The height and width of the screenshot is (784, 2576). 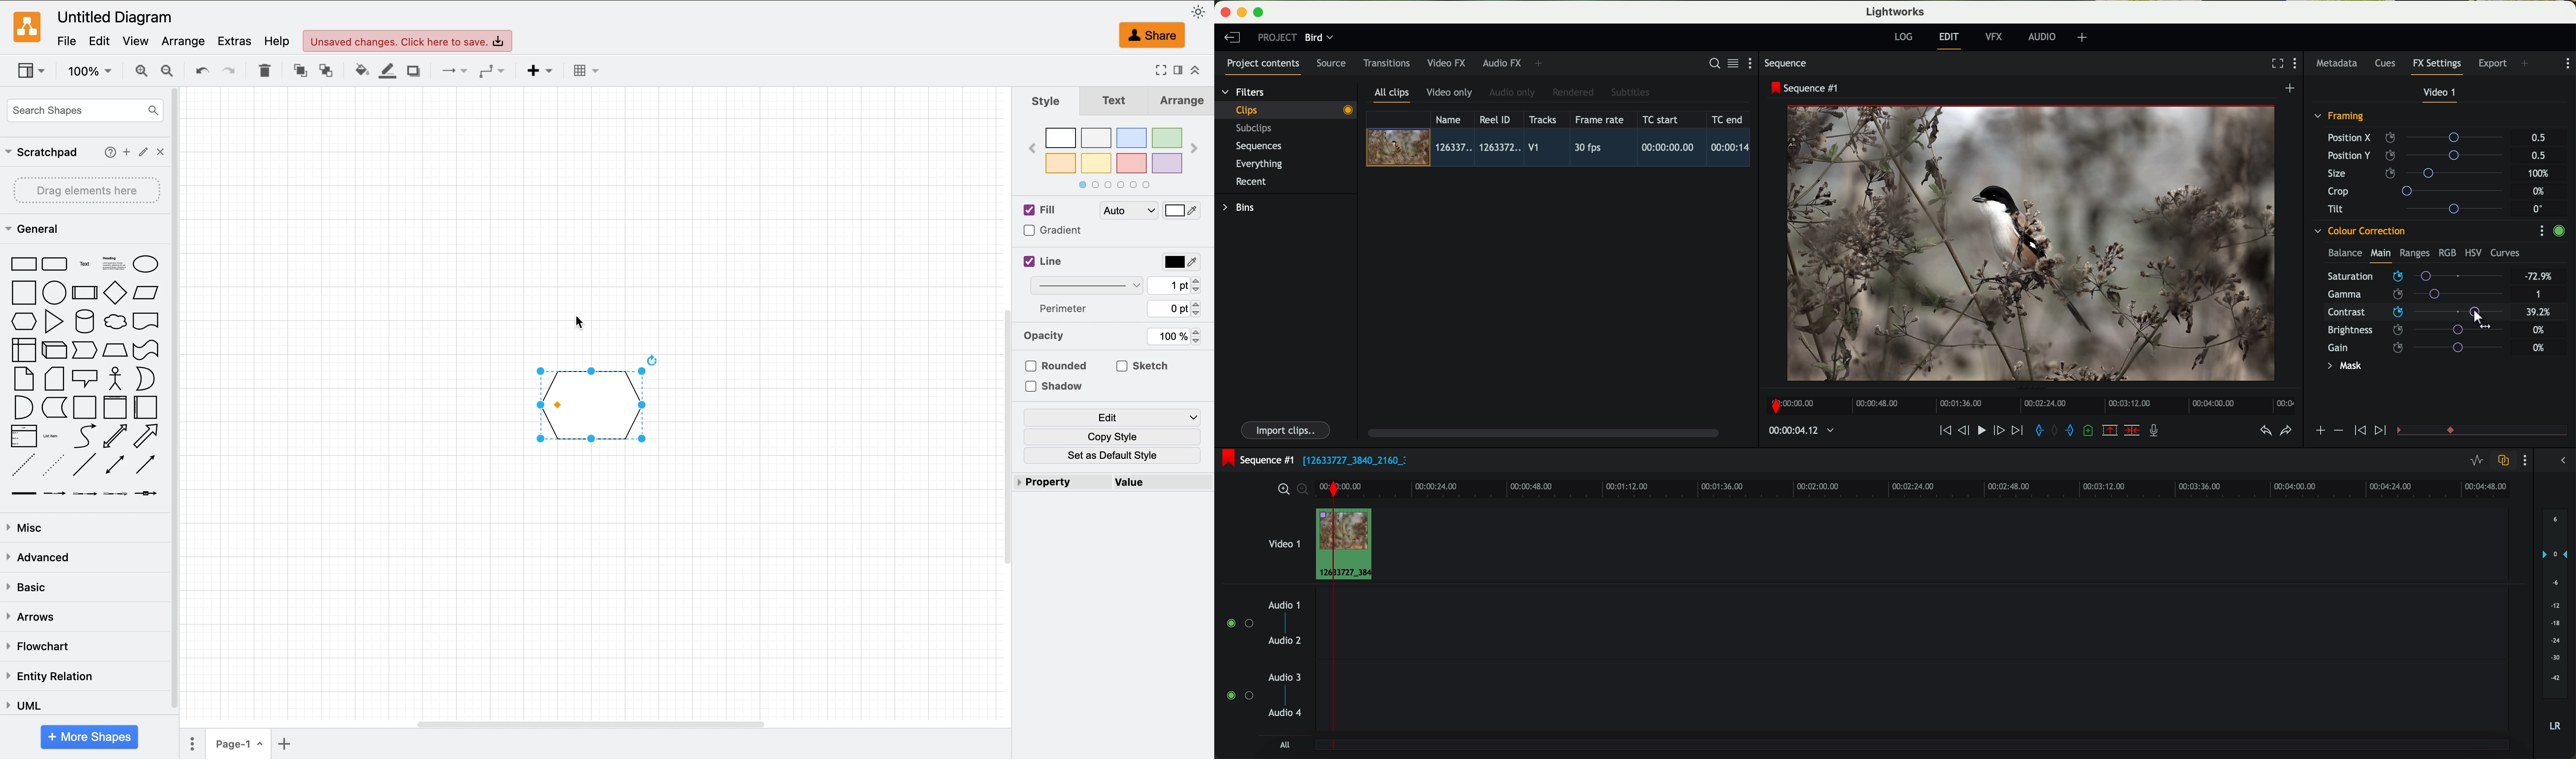 I want to click on advanced, so click(x=38, y=560).